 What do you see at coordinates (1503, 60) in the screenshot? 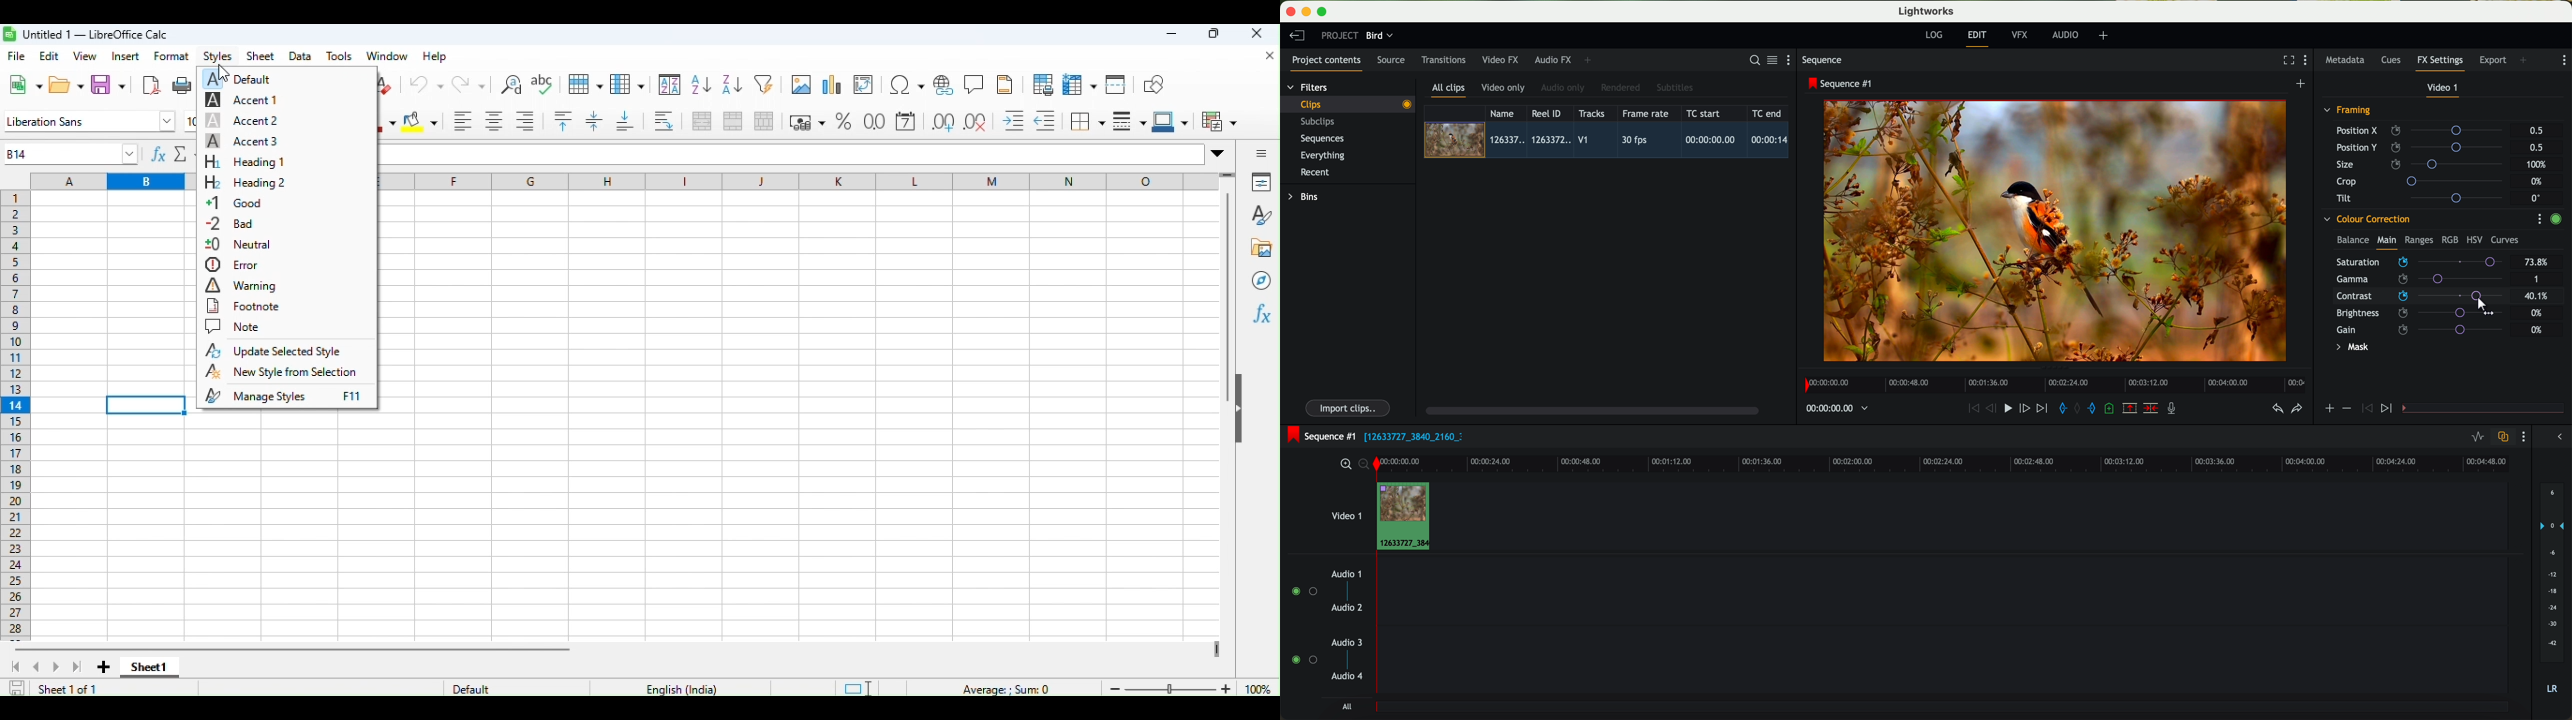
I see `video FX` at bounding box center [1503, 60].